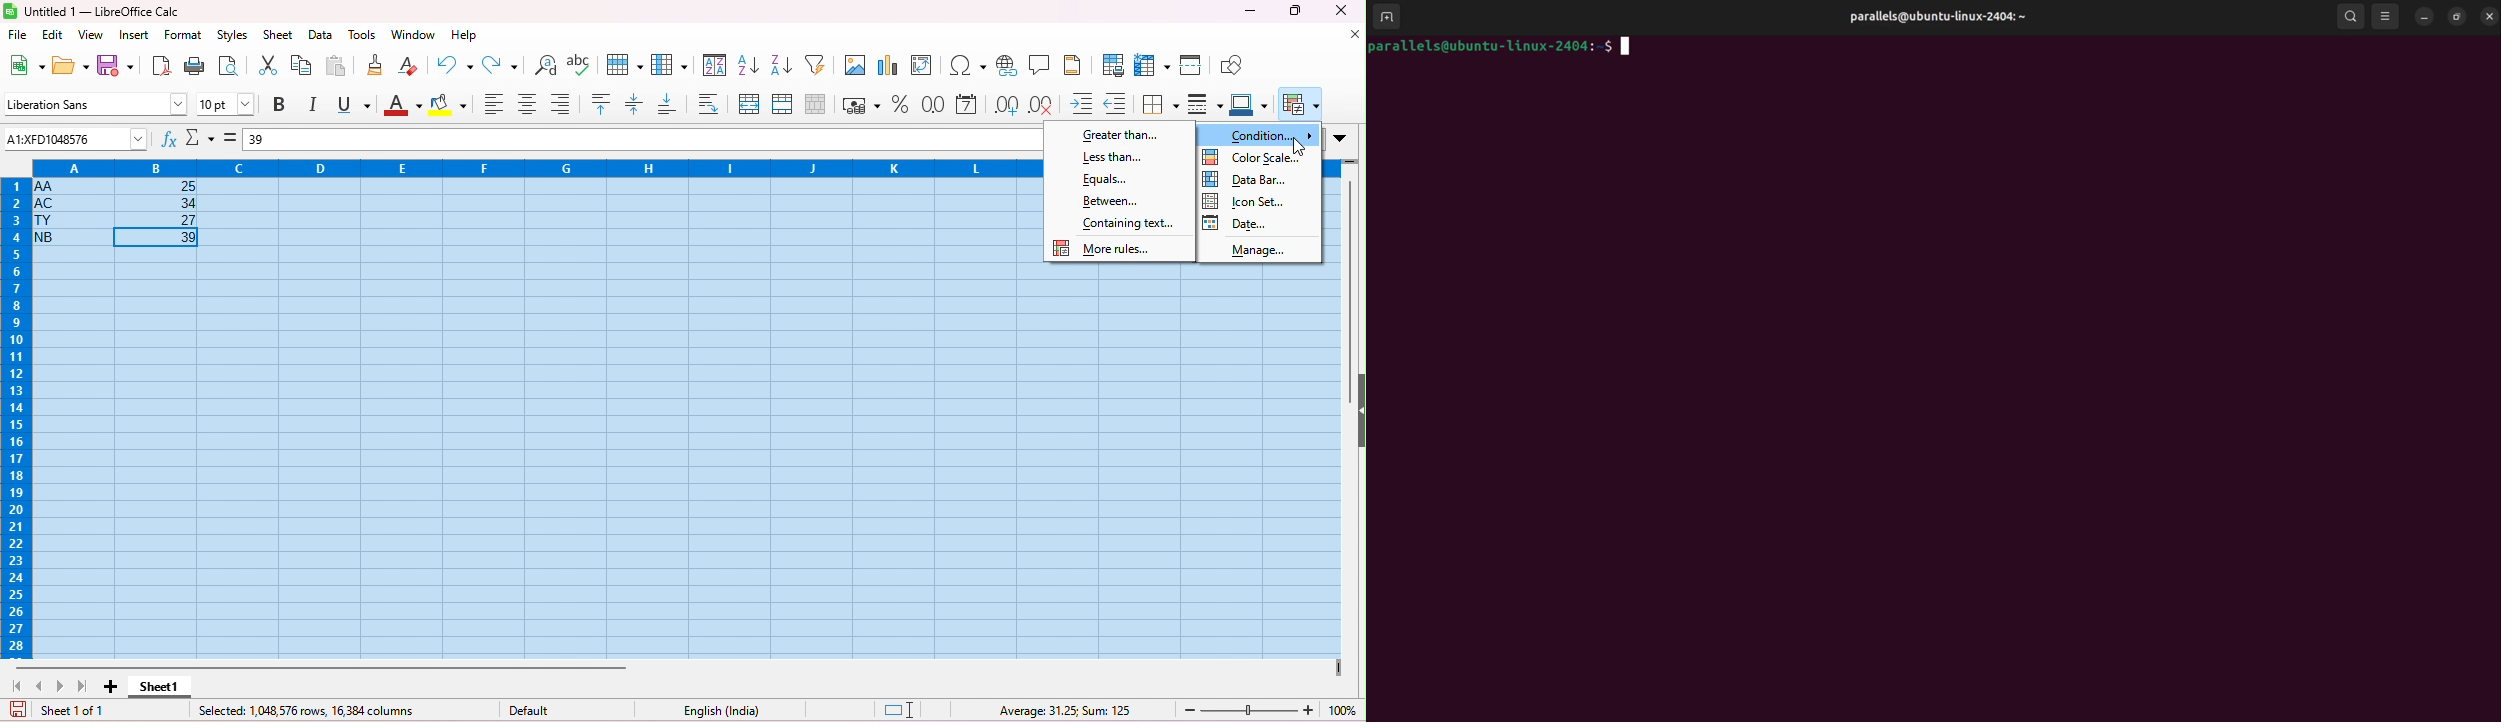 The image size is (2520, 728). I want to click on hide, so click(1357, 409).